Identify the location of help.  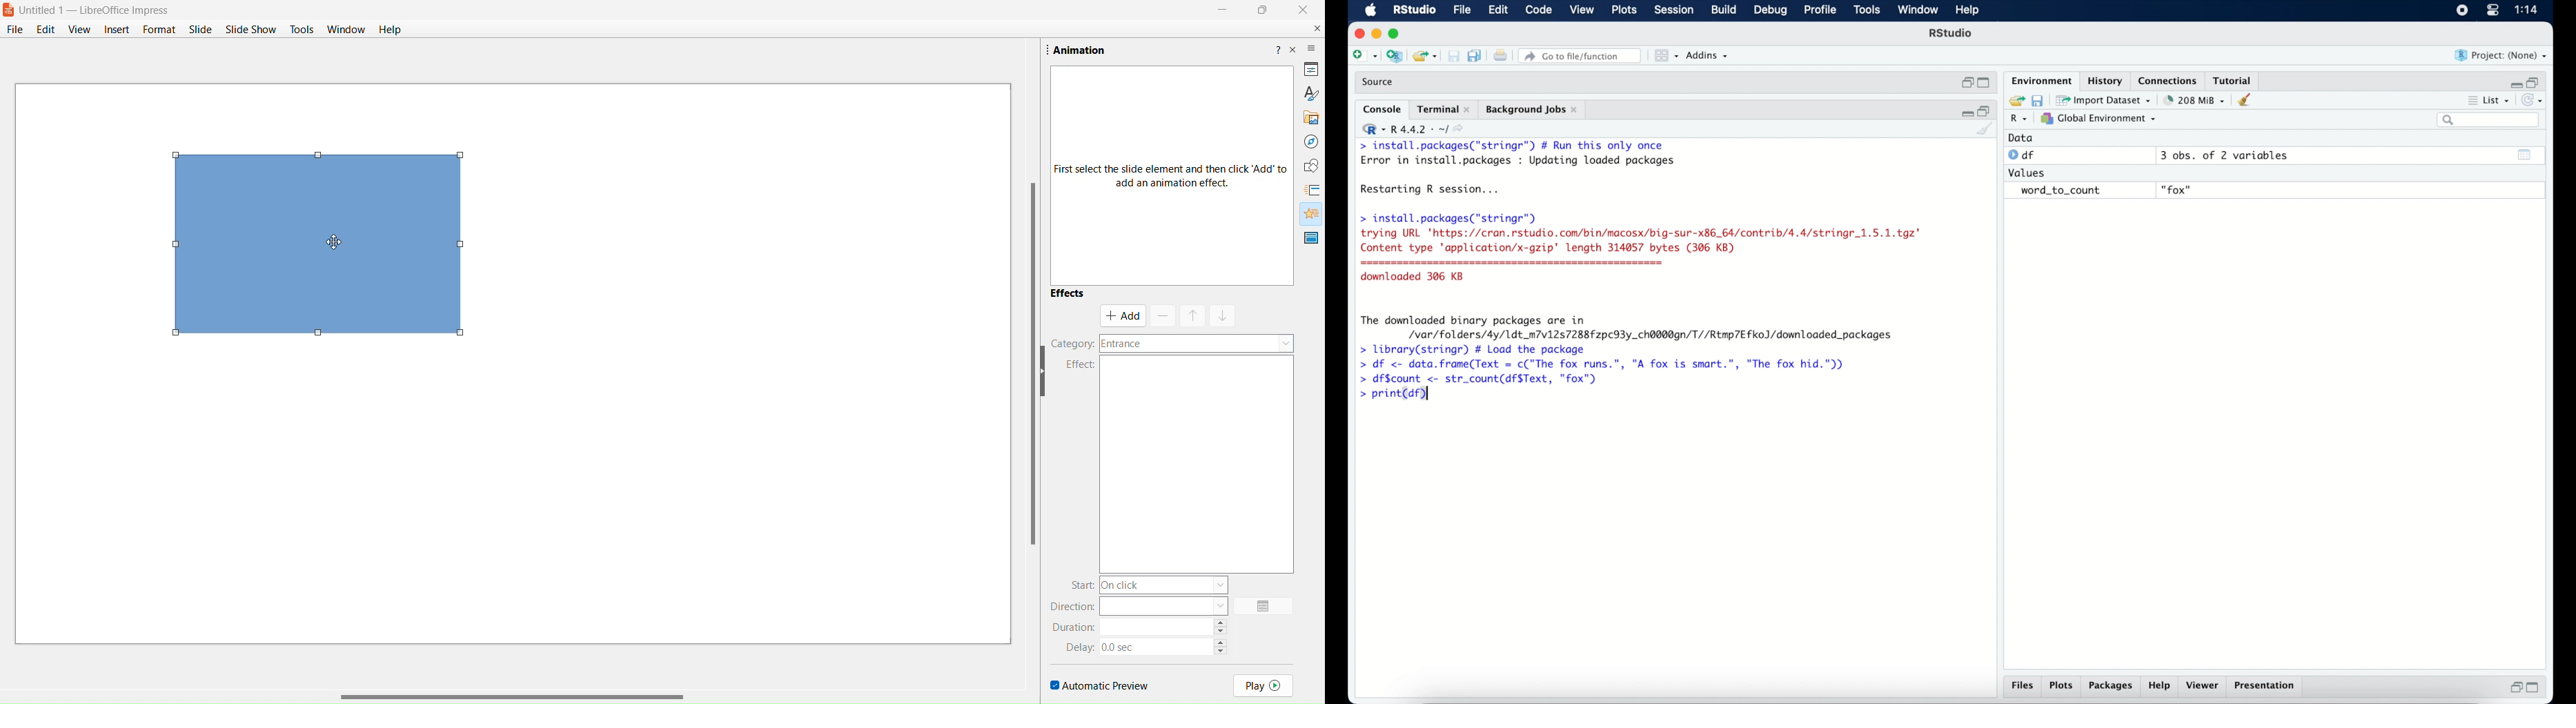
(1969, 11).